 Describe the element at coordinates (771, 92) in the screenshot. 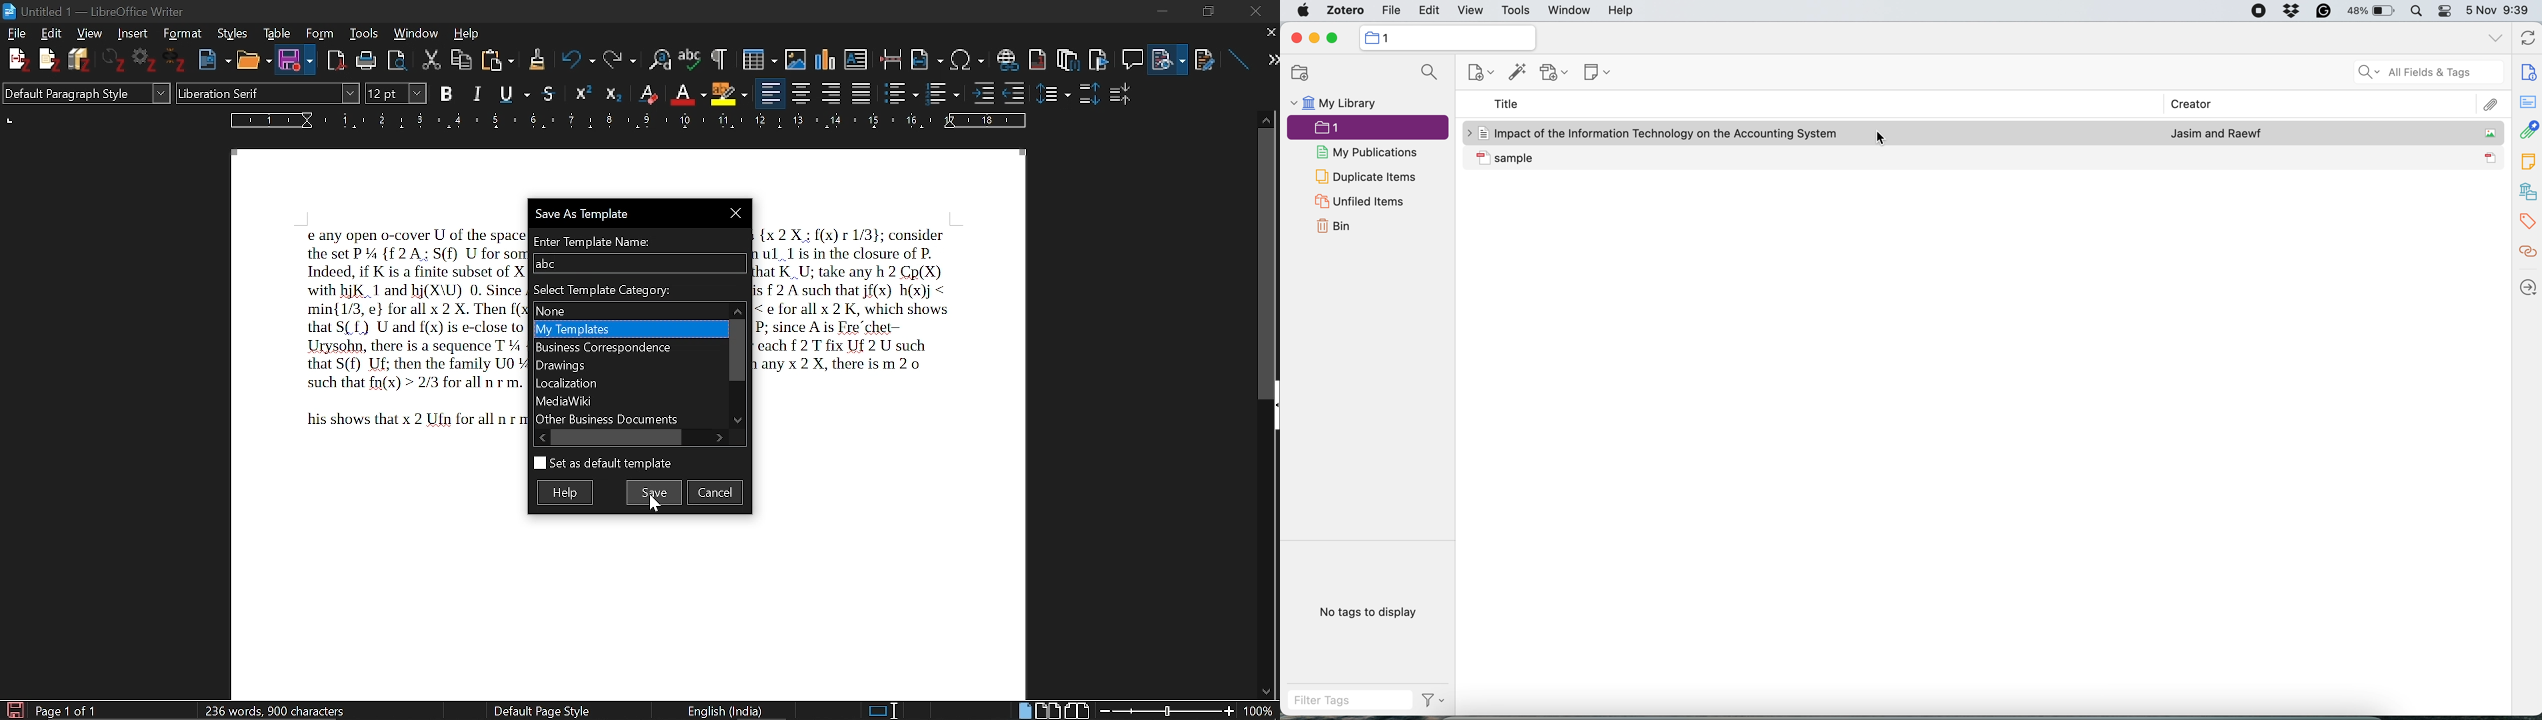

I see `align left` at that location.